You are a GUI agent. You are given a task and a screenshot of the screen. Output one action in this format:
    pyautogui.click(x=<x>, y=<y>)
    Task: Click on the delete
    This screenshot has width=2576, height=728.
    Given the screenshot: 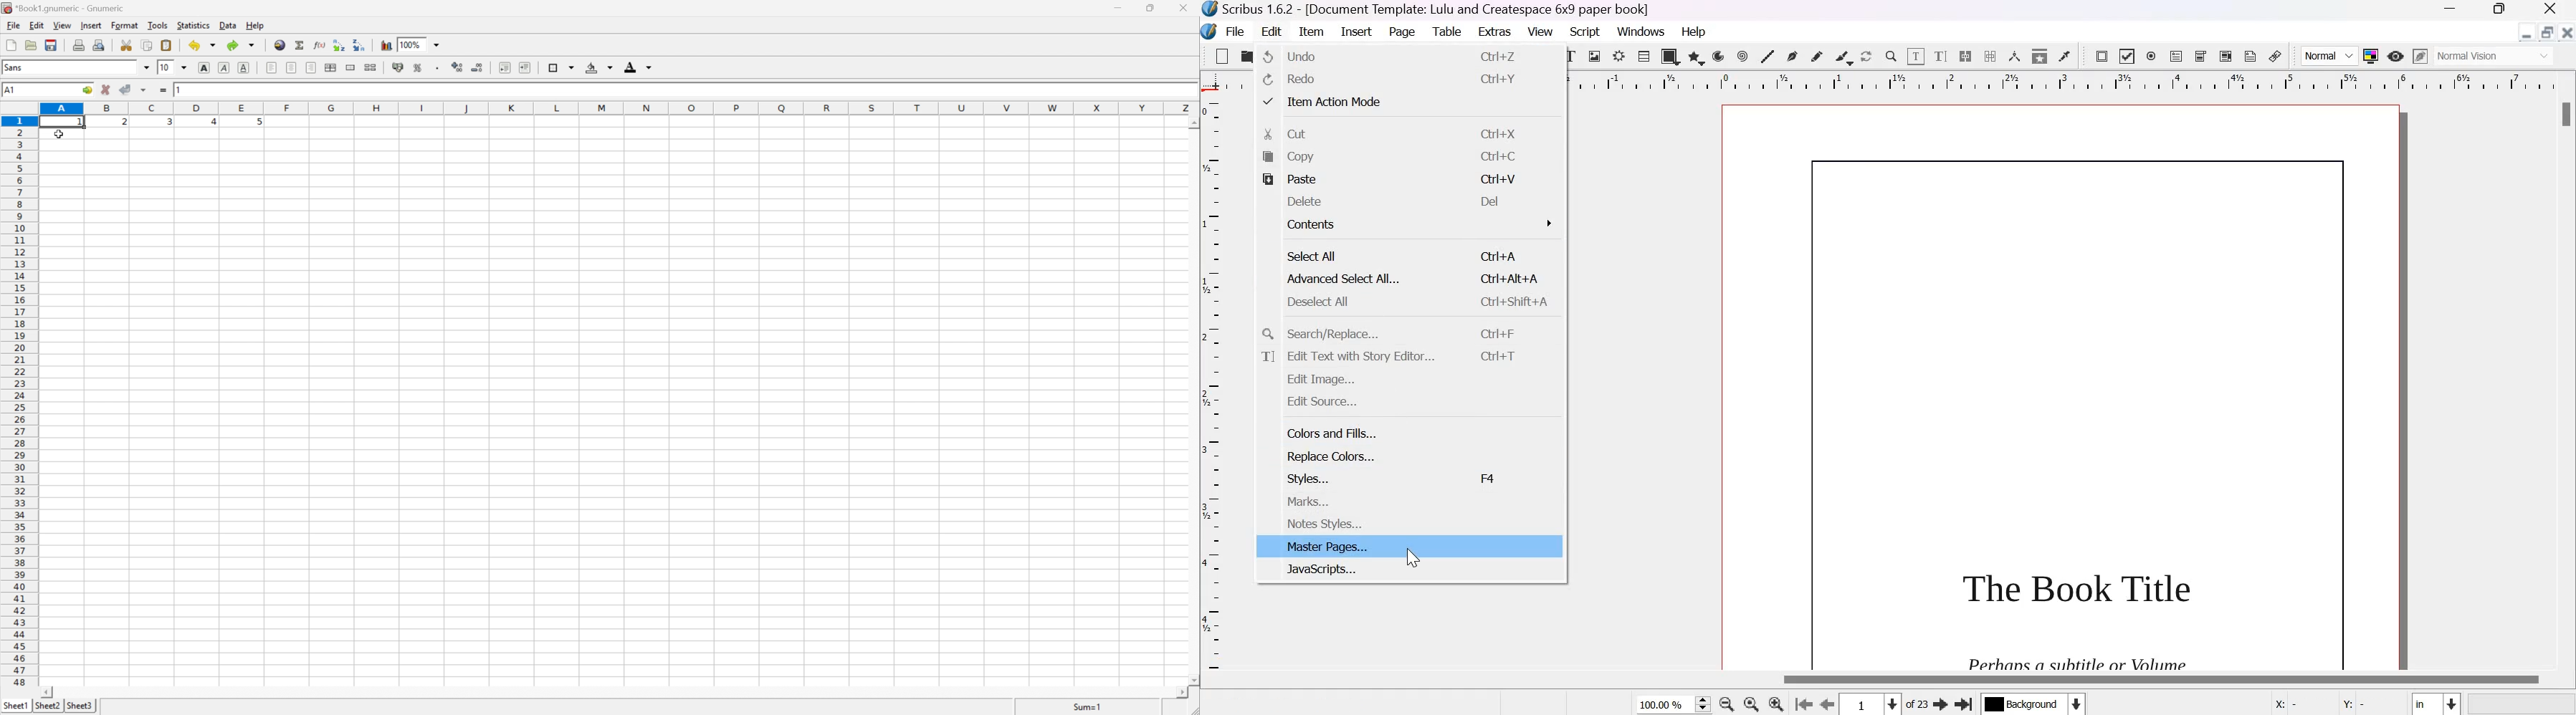 What is the action you would take?
    pyautogui.click(x=1403, y=201)
    